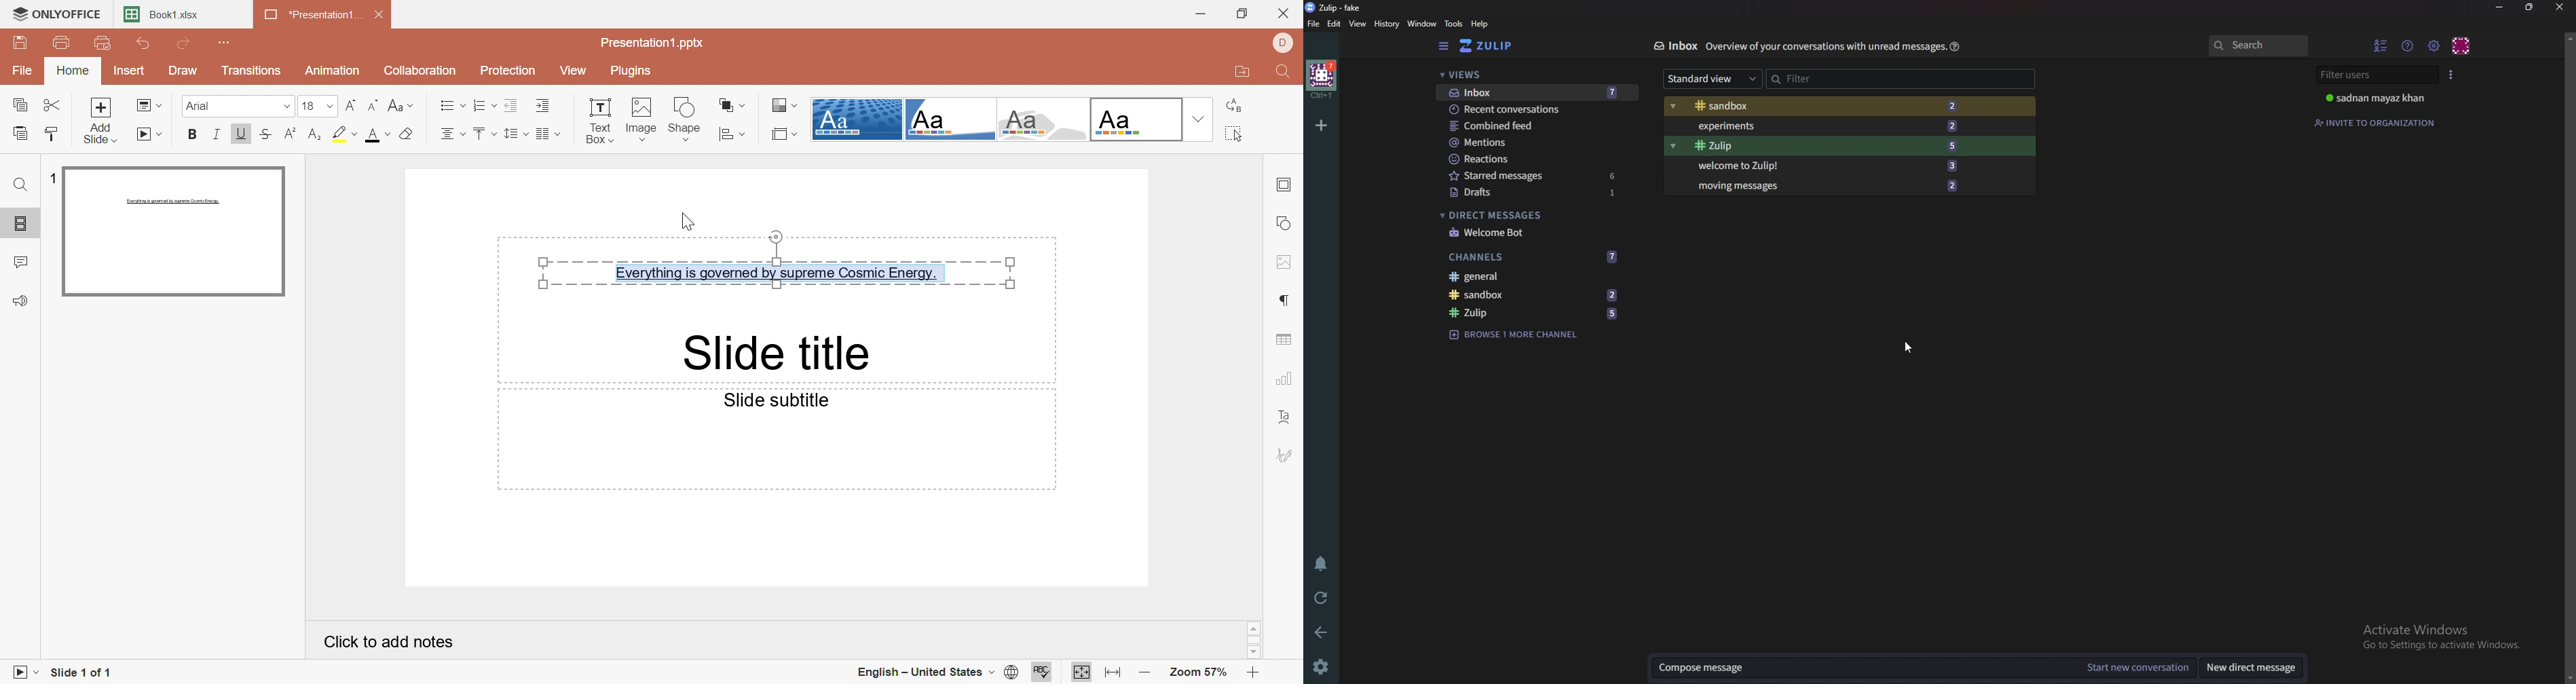  I want to click on Channels 7, so click(1535, 257).